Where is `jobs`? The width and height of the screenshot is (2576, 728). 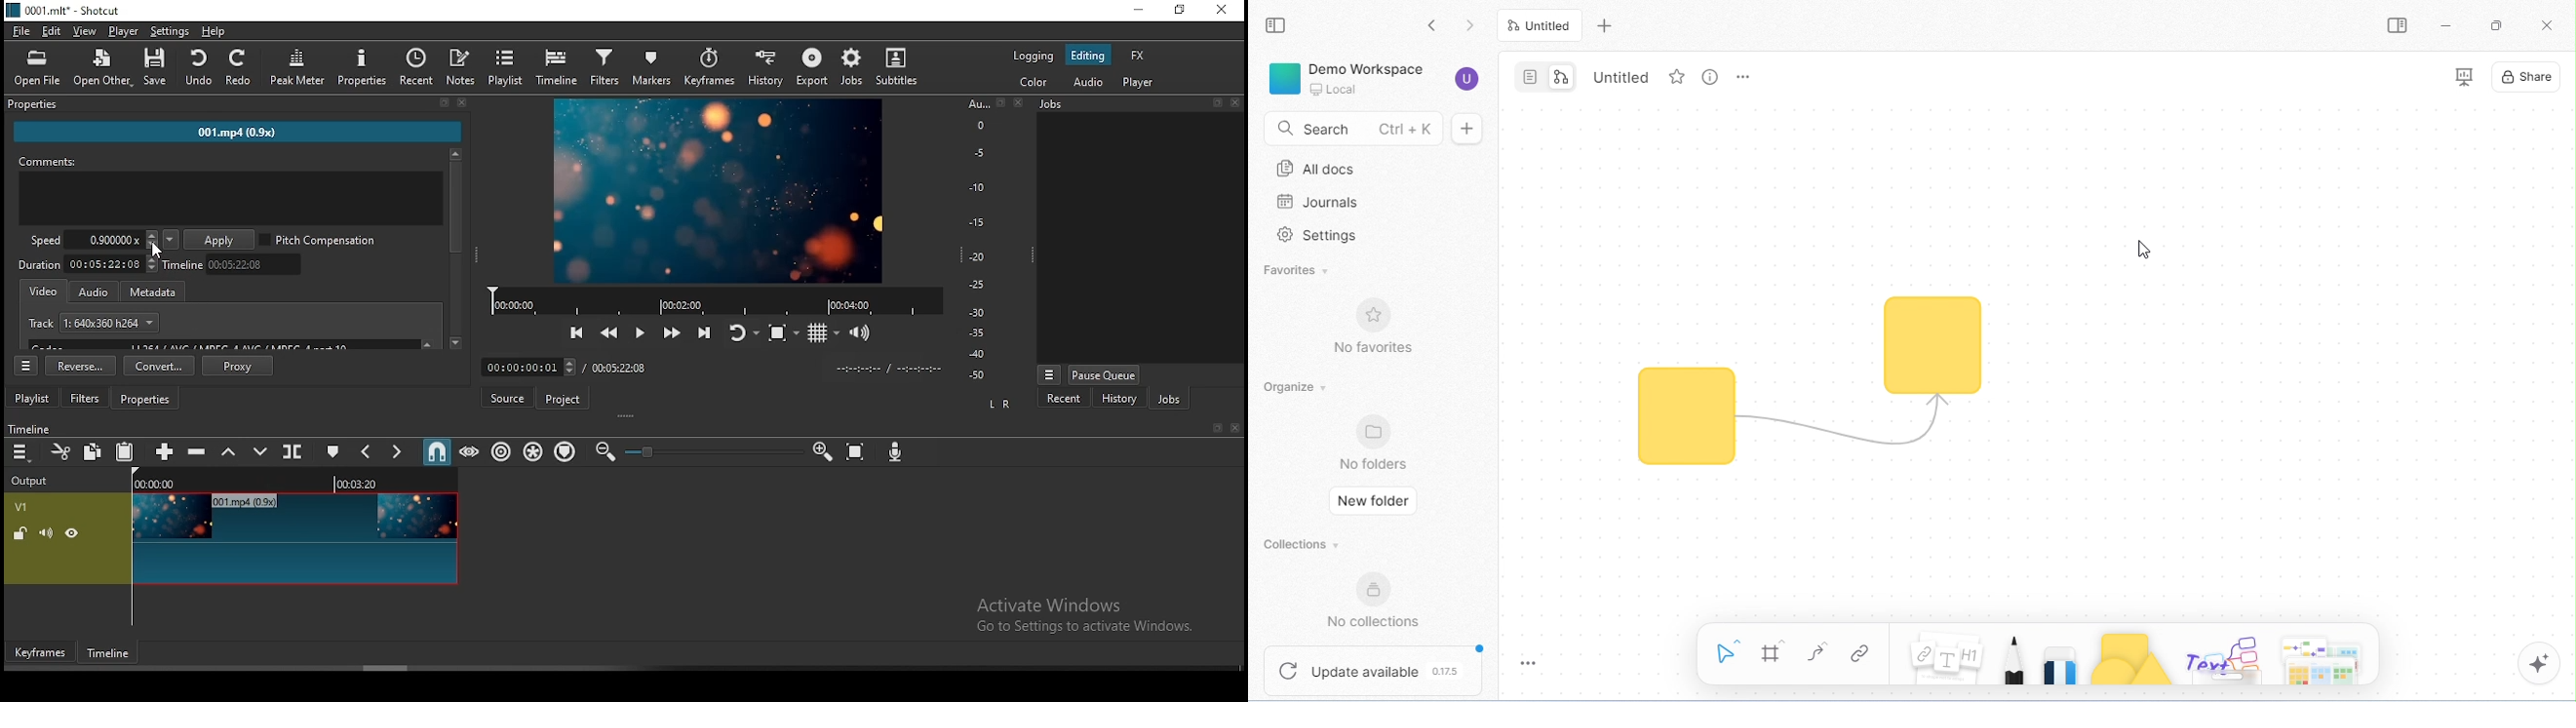
jobs is located at coordinates (1138, 105).